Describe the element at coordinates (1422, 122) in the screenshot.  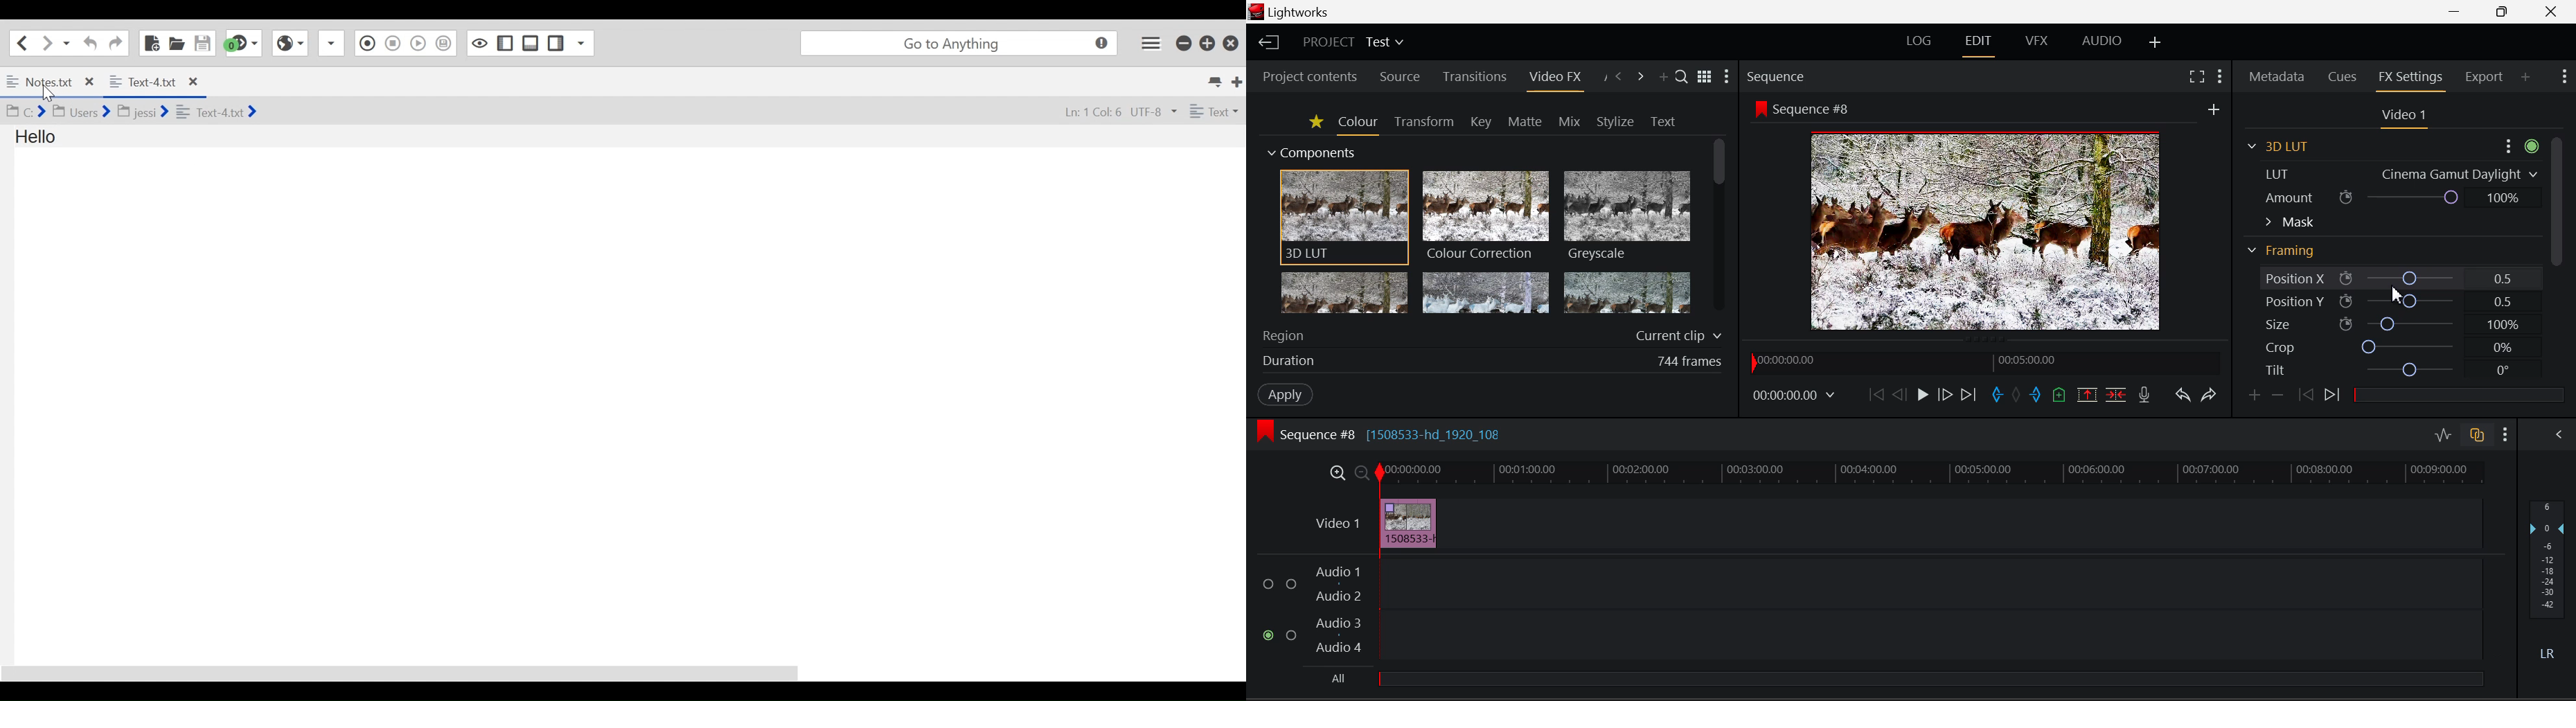
I see `Transform` at that location.